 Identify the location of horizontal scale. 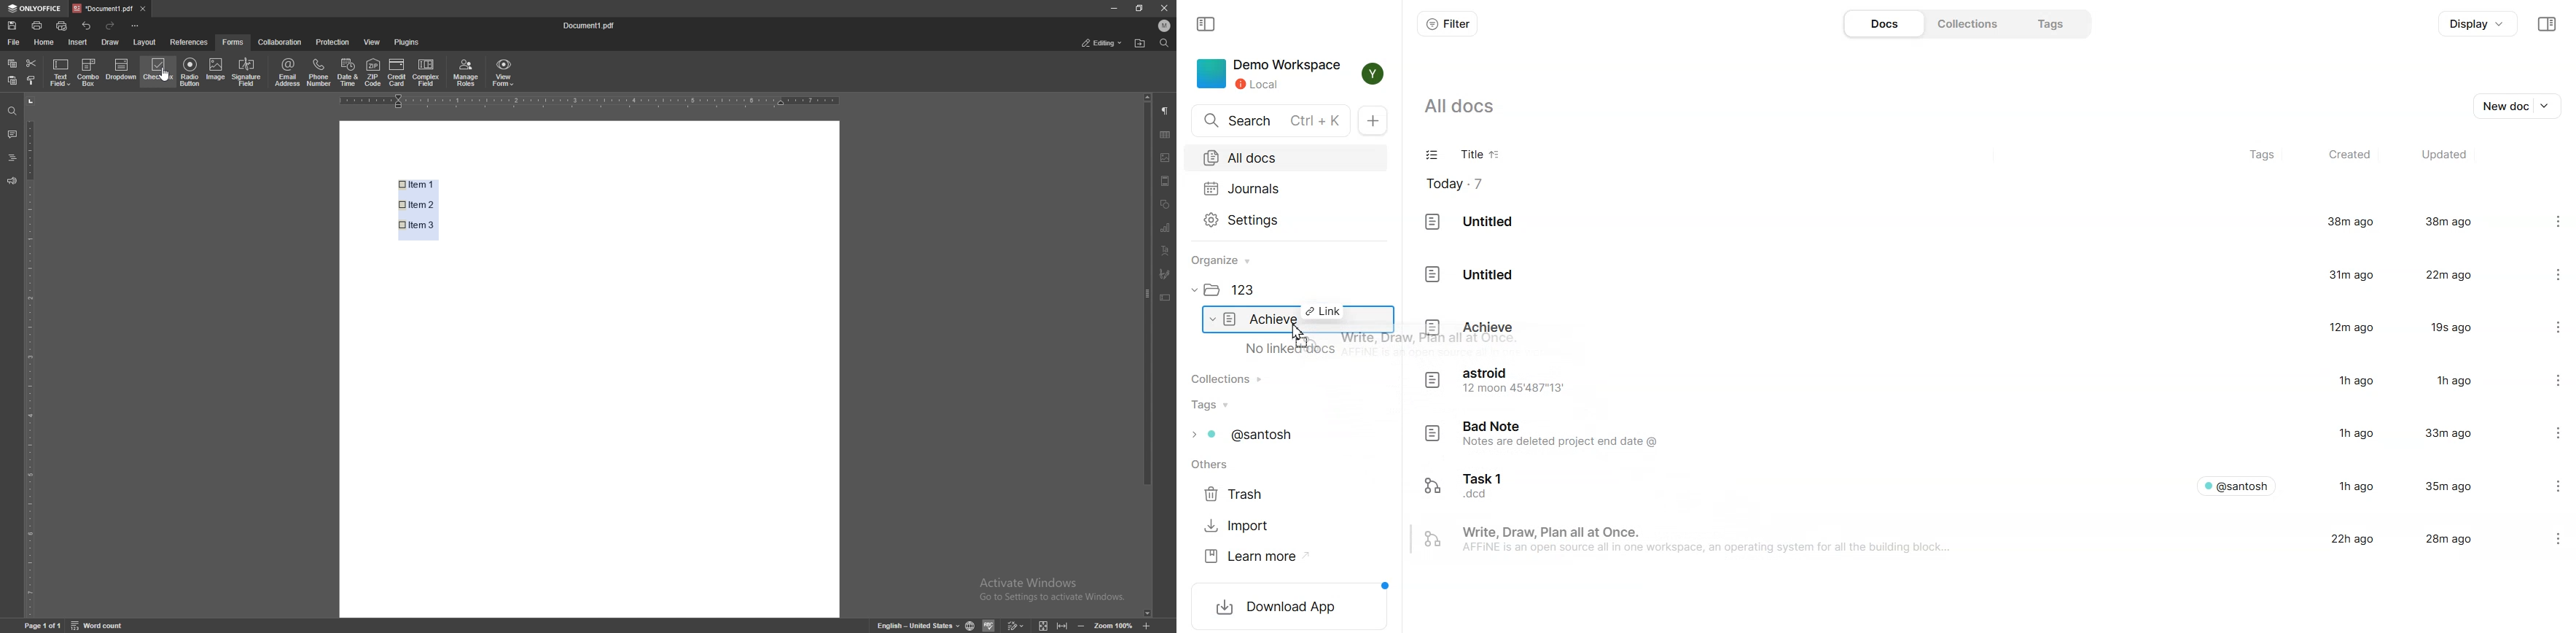
(589, 102).